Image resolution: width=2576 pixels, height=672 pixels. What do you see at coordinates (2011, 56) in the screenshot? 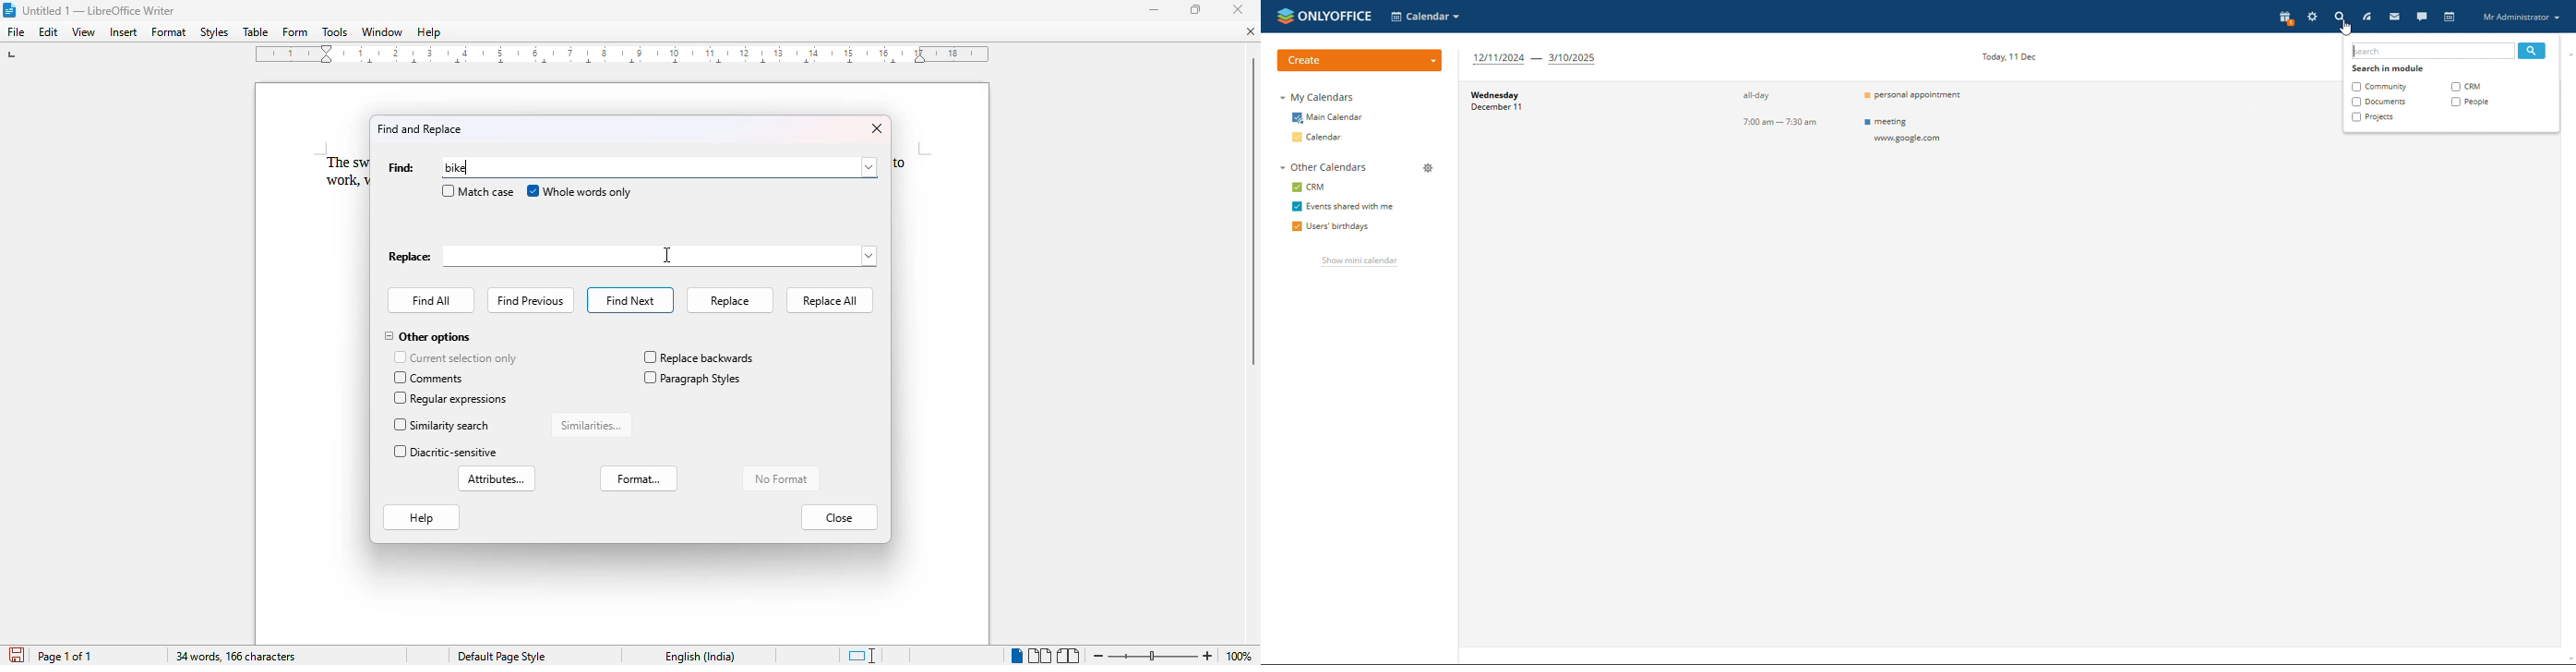
I see `Today, 11 Dec` at bounding box center [2011, 56].